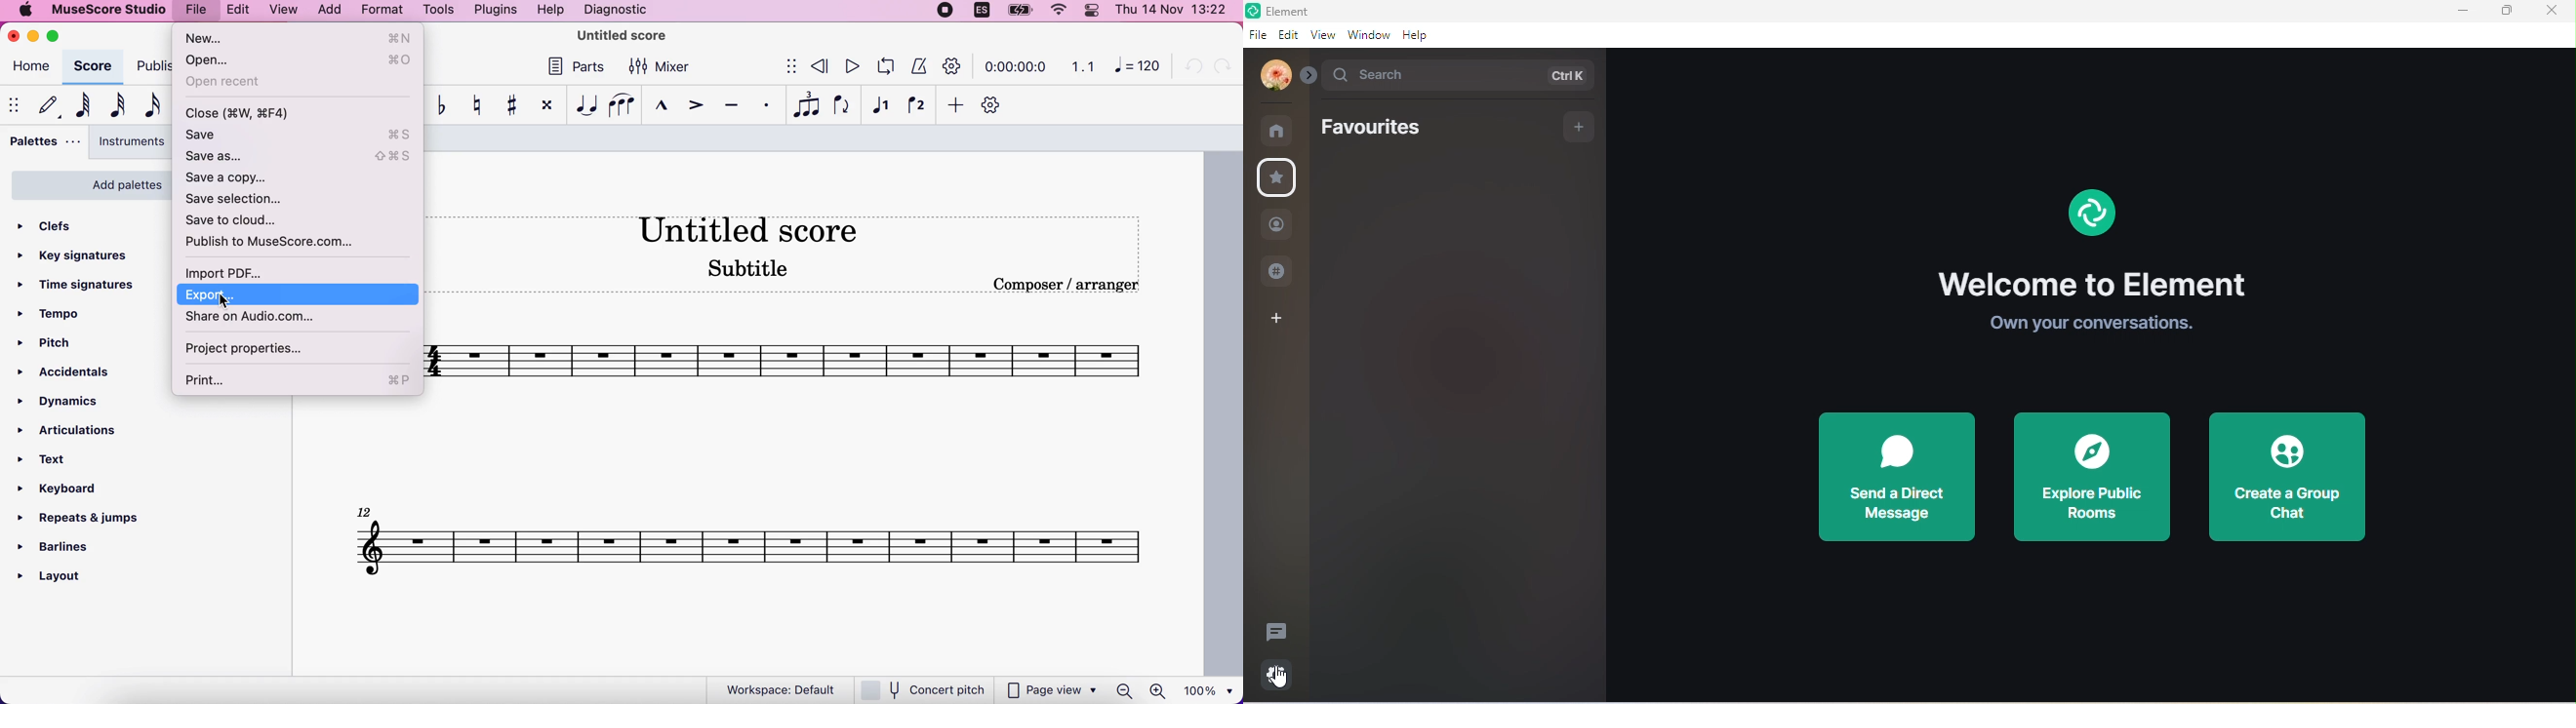  I want to click on favourites, so click(1282, 179).